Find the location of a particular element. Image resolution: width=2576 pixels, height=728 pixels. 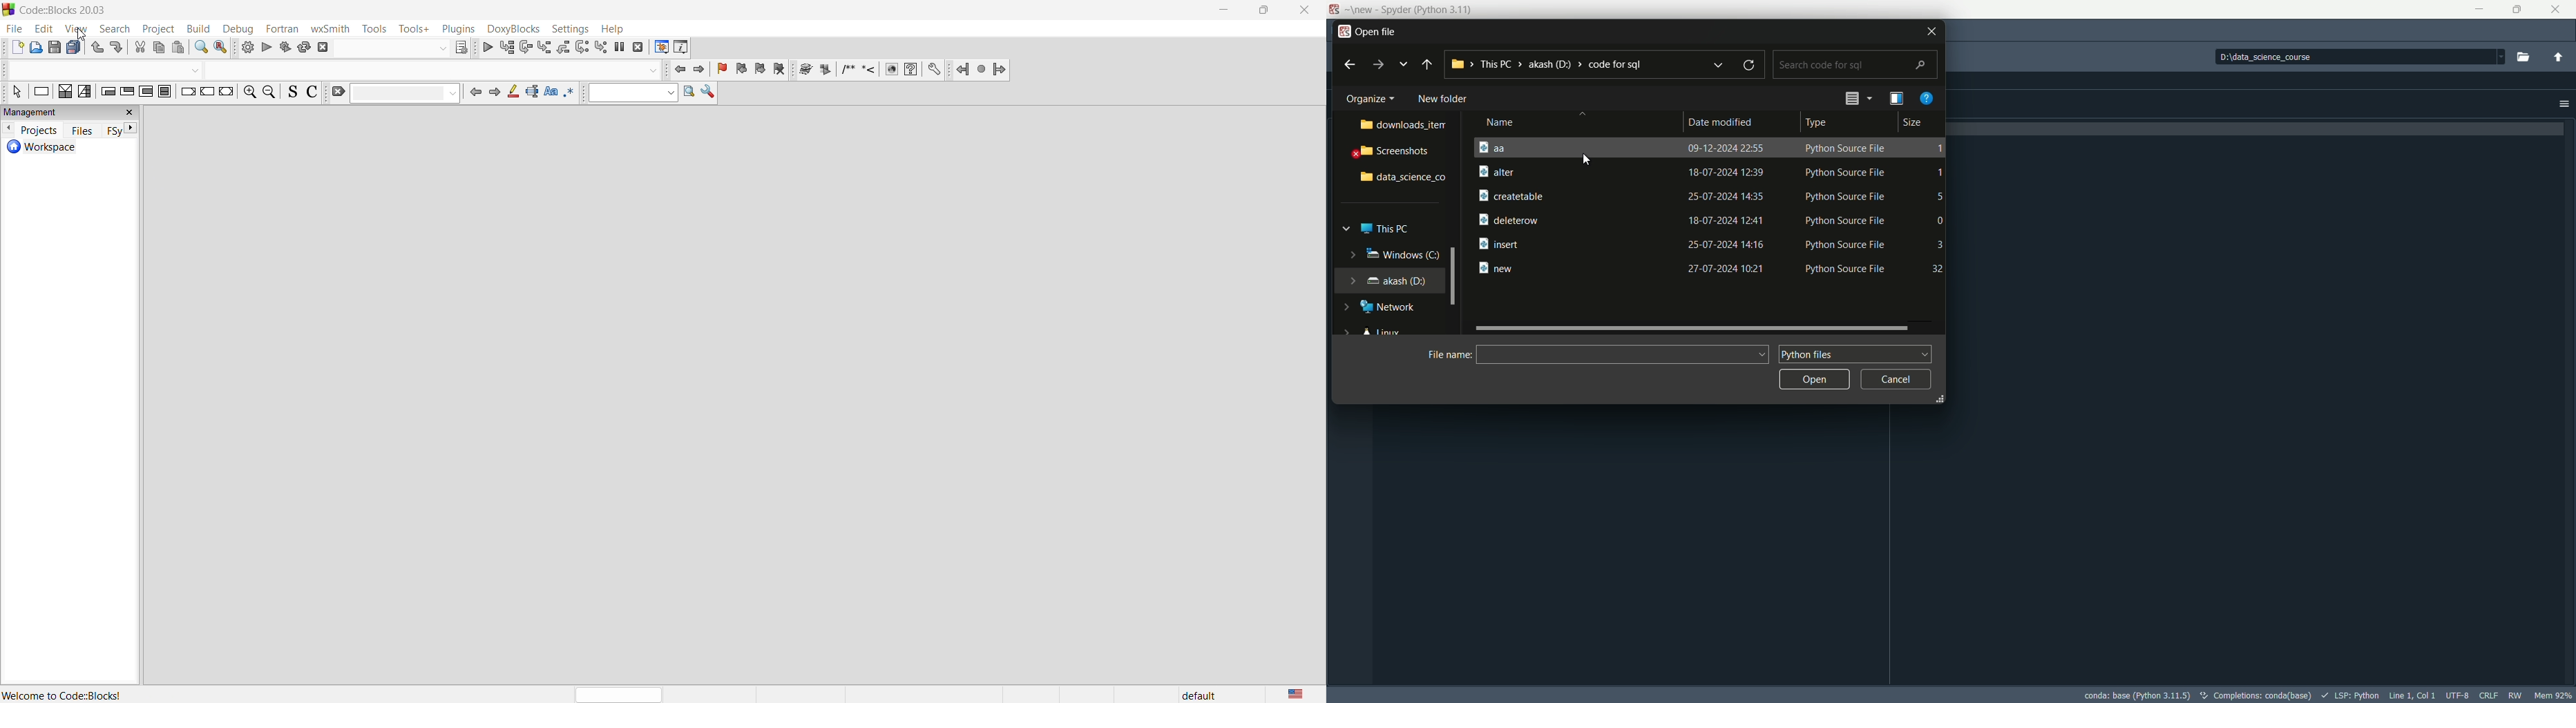

akash(D:) is located at coordinates (1401, 281).